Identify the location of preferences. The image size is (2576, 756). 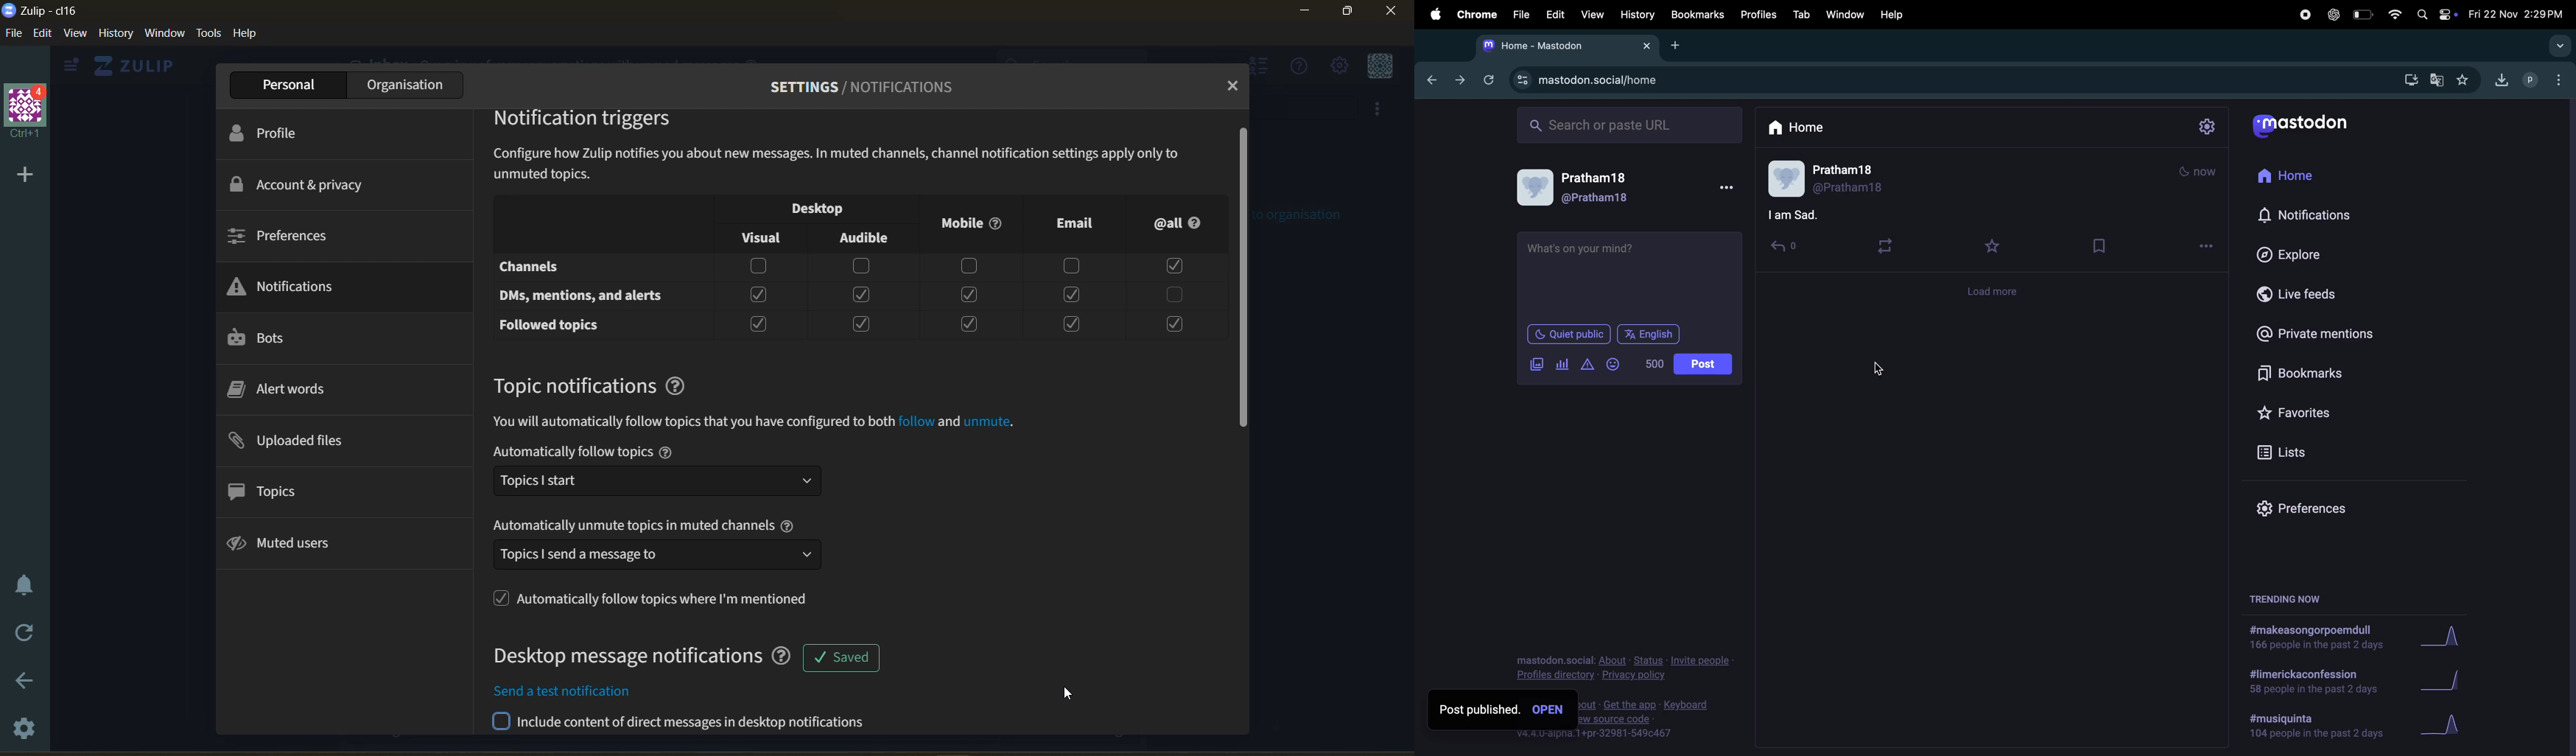
(281, 238).